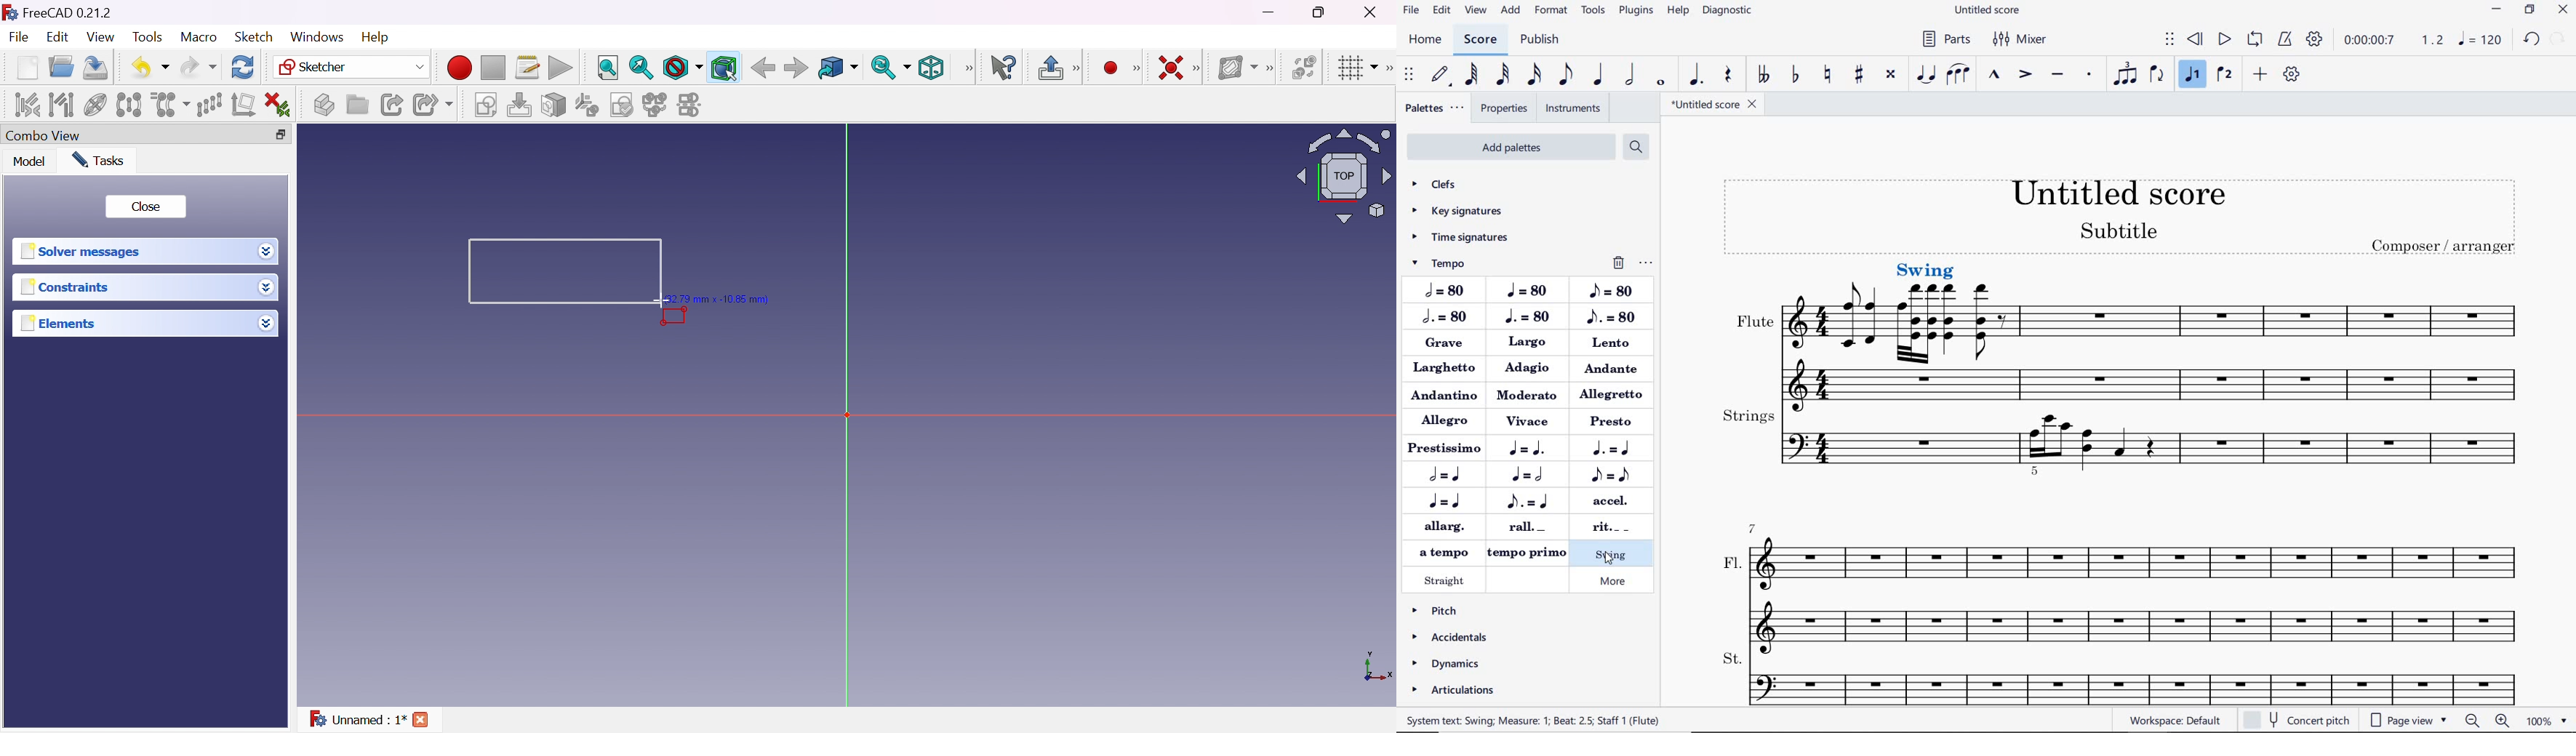 The image size is (2576, 756). What do you see at coordinates (1570, 109) in the screenshot?
I see `instruments` at bounding box center [1570, 109].